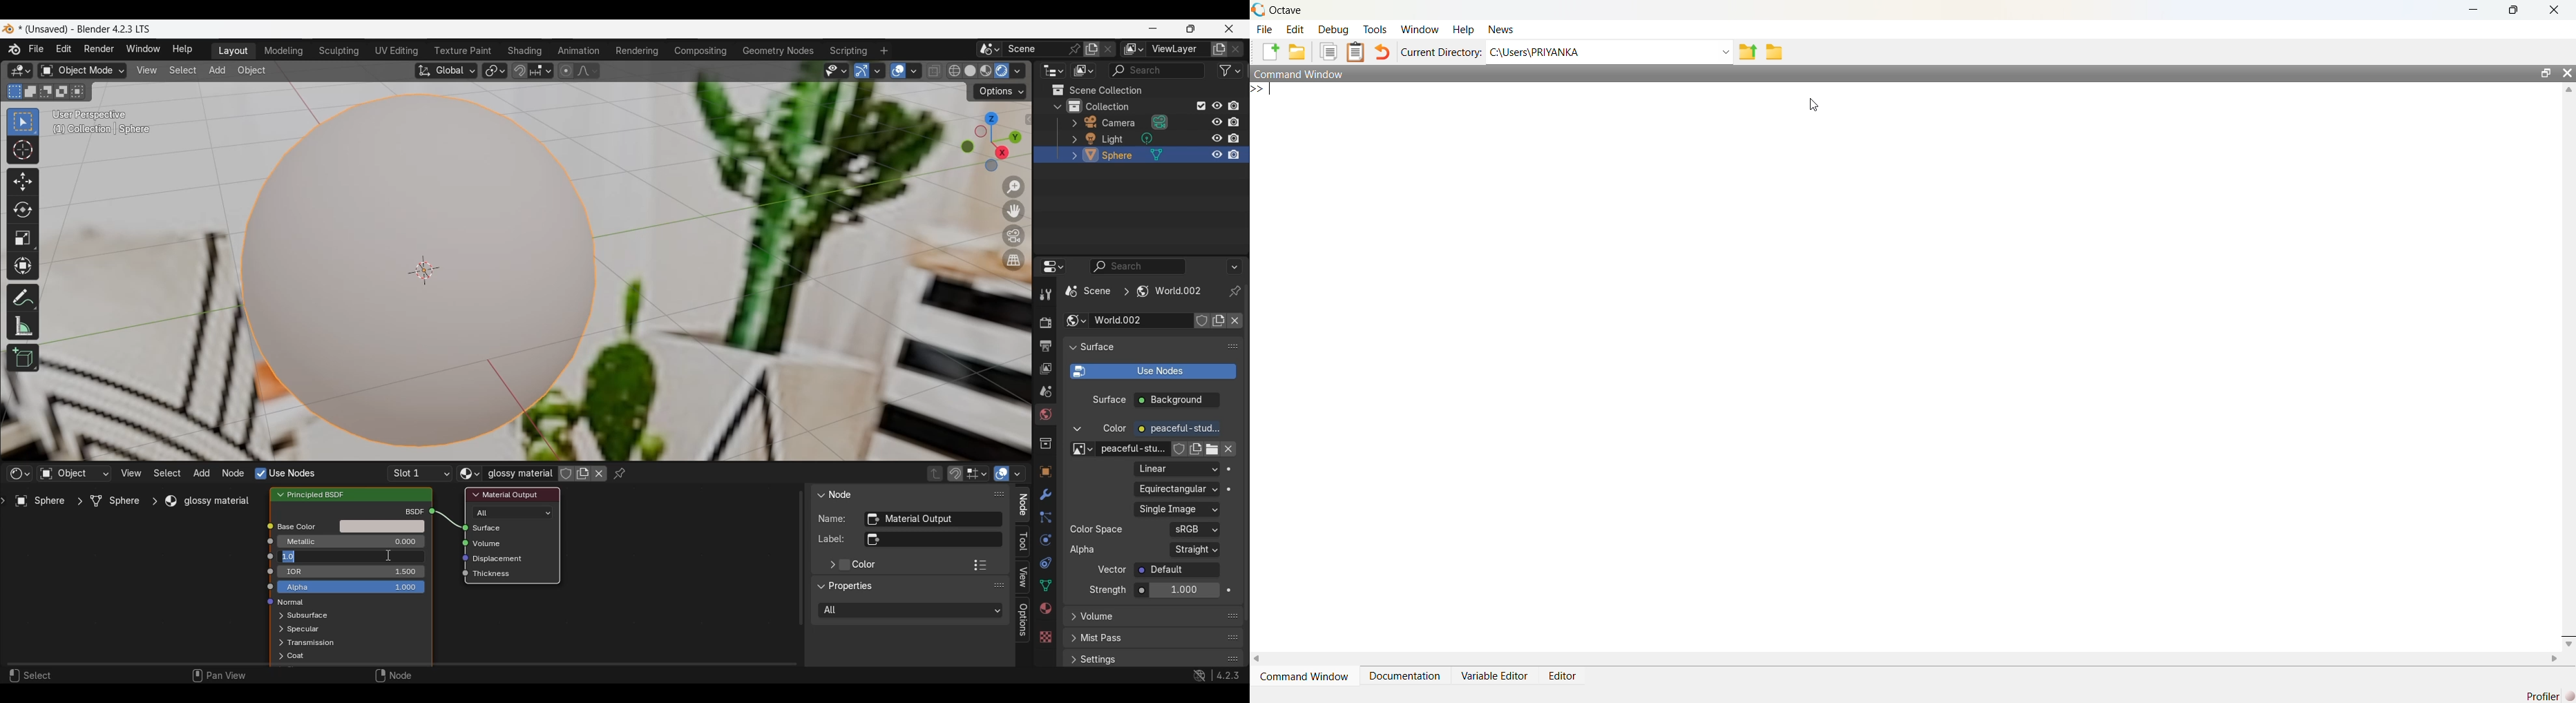  I want to click on World properties, so click(1046, 415).